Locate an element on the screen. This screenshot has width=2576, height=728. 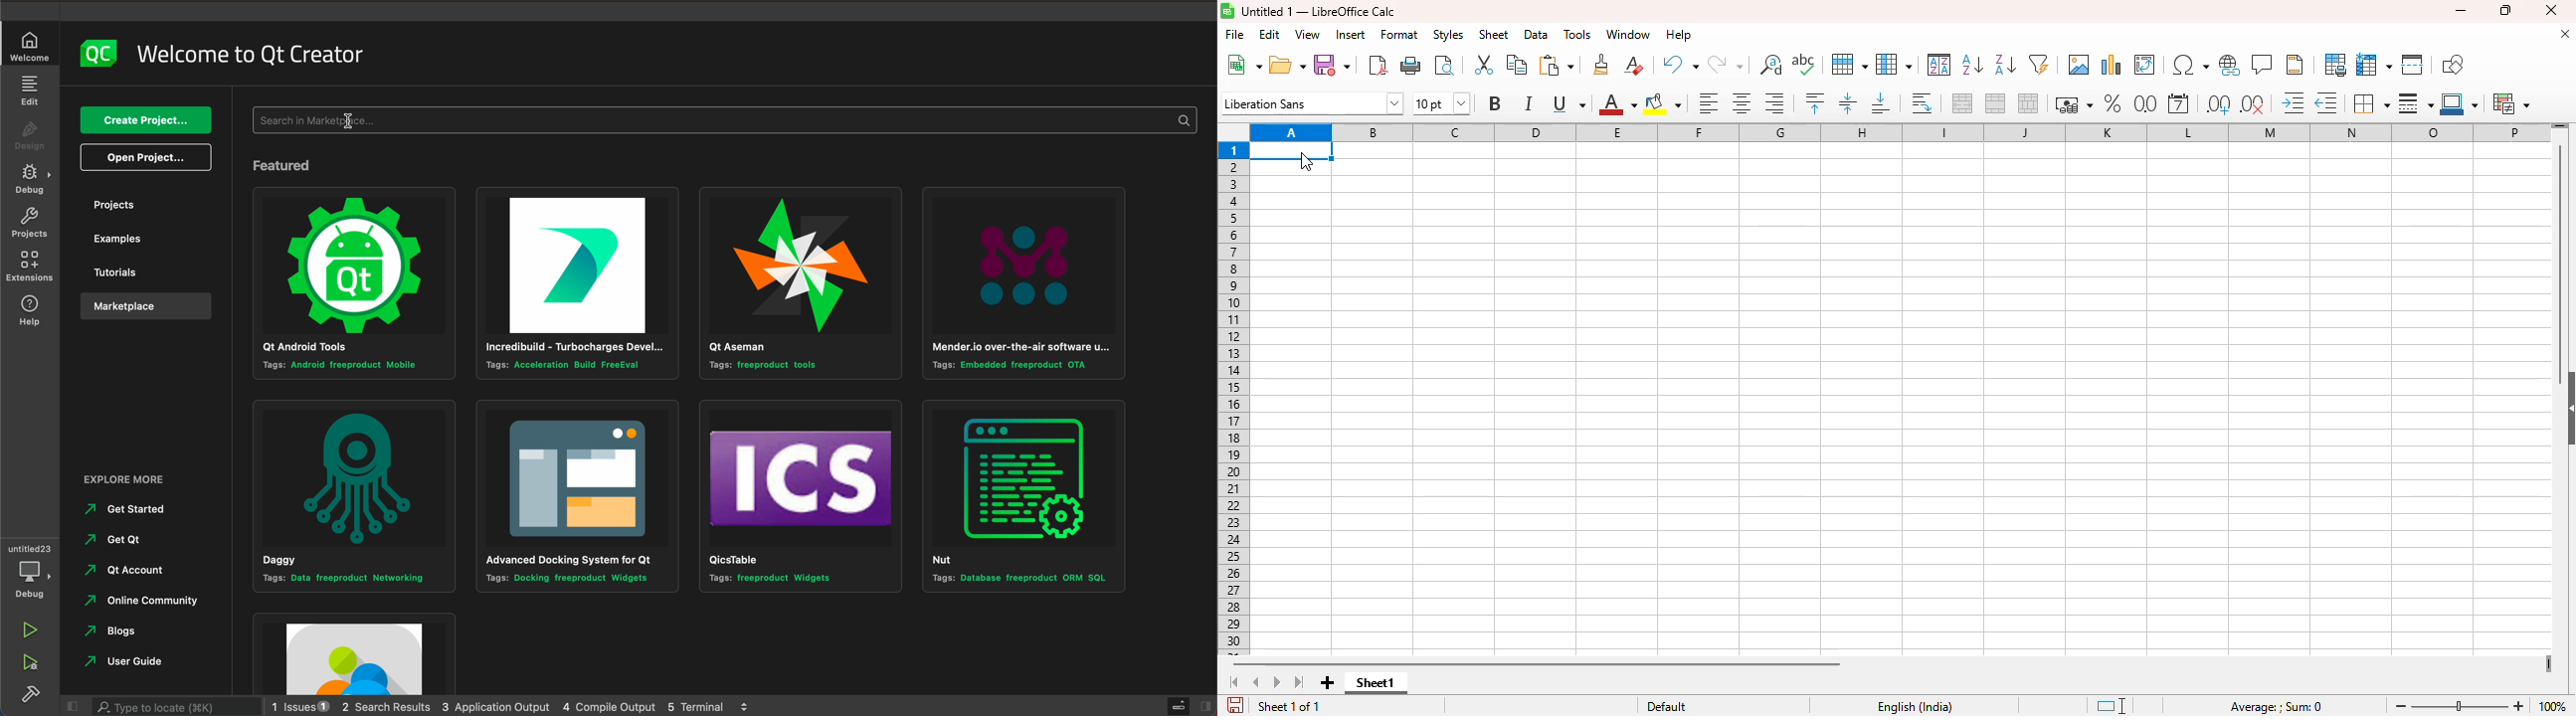
cursor is located at coordinates (1307, 162).